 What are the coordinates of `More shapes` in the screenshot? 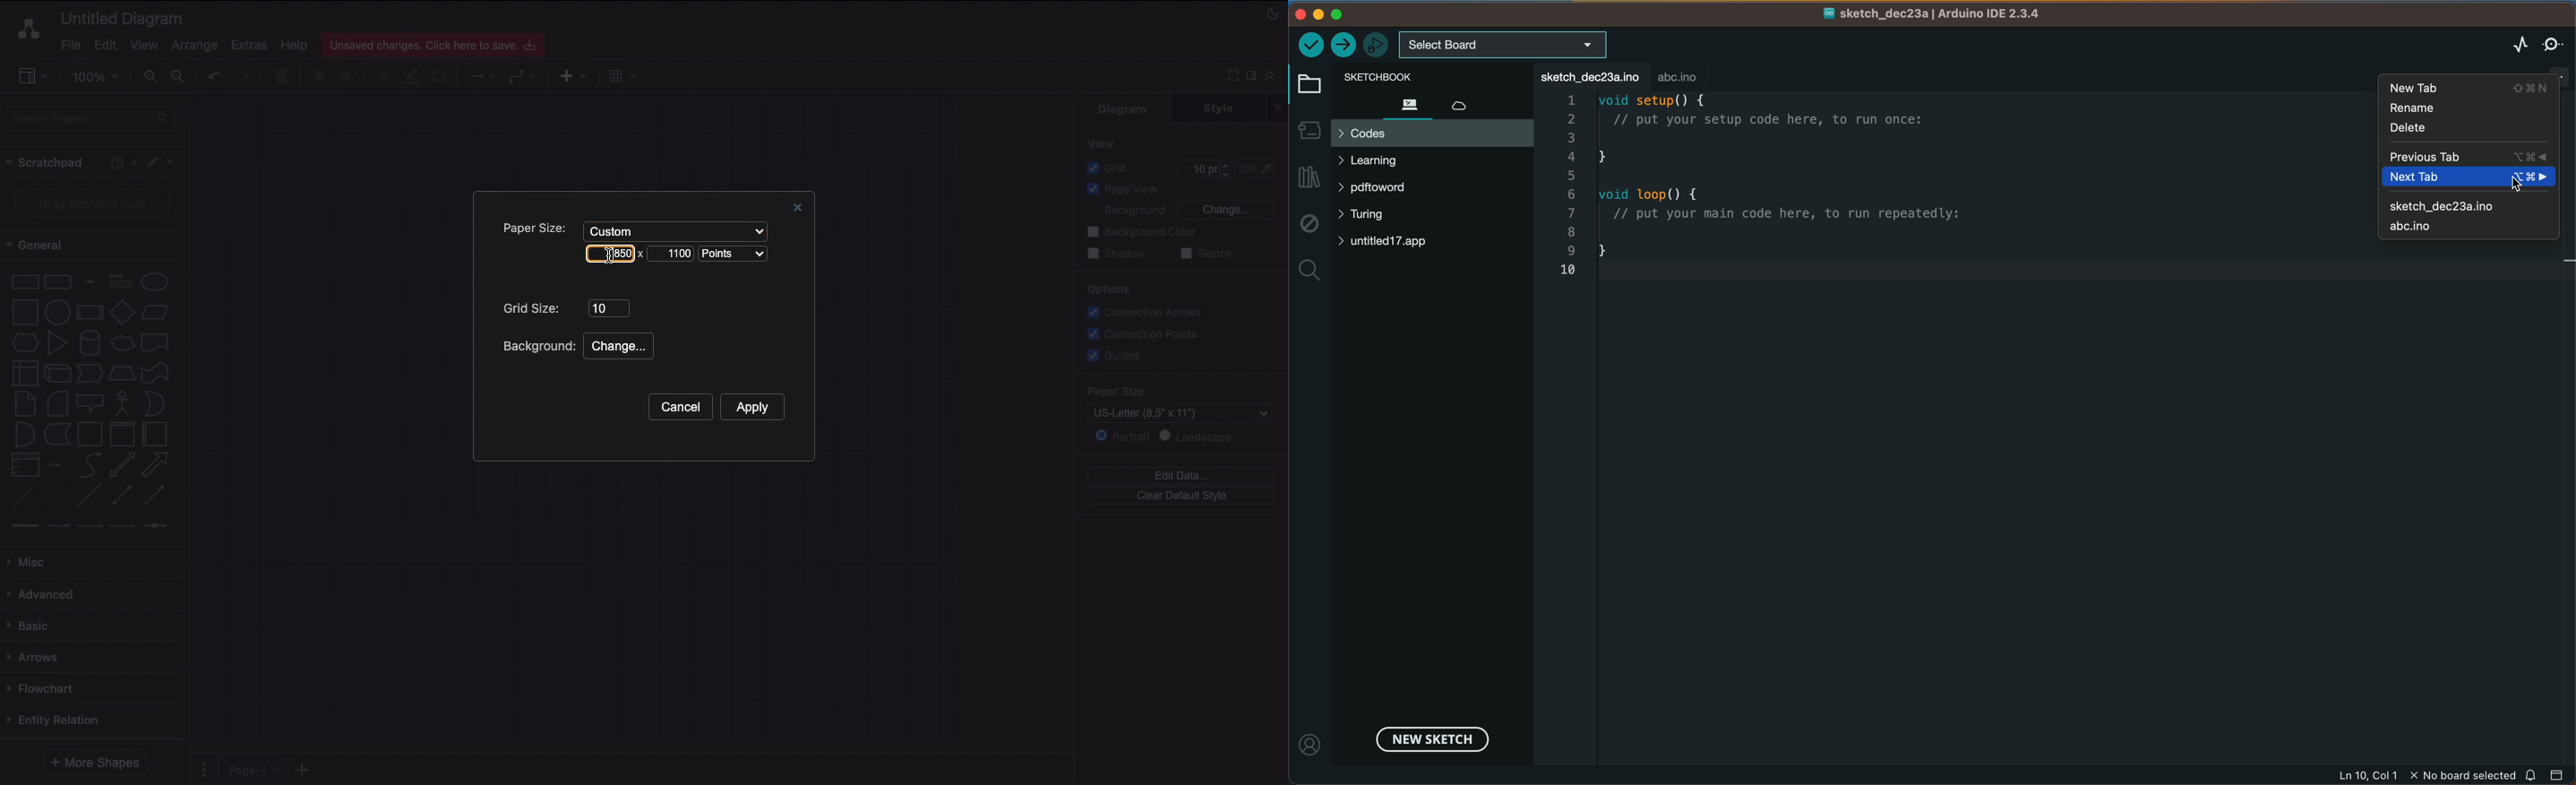 It's located at (93, 763).